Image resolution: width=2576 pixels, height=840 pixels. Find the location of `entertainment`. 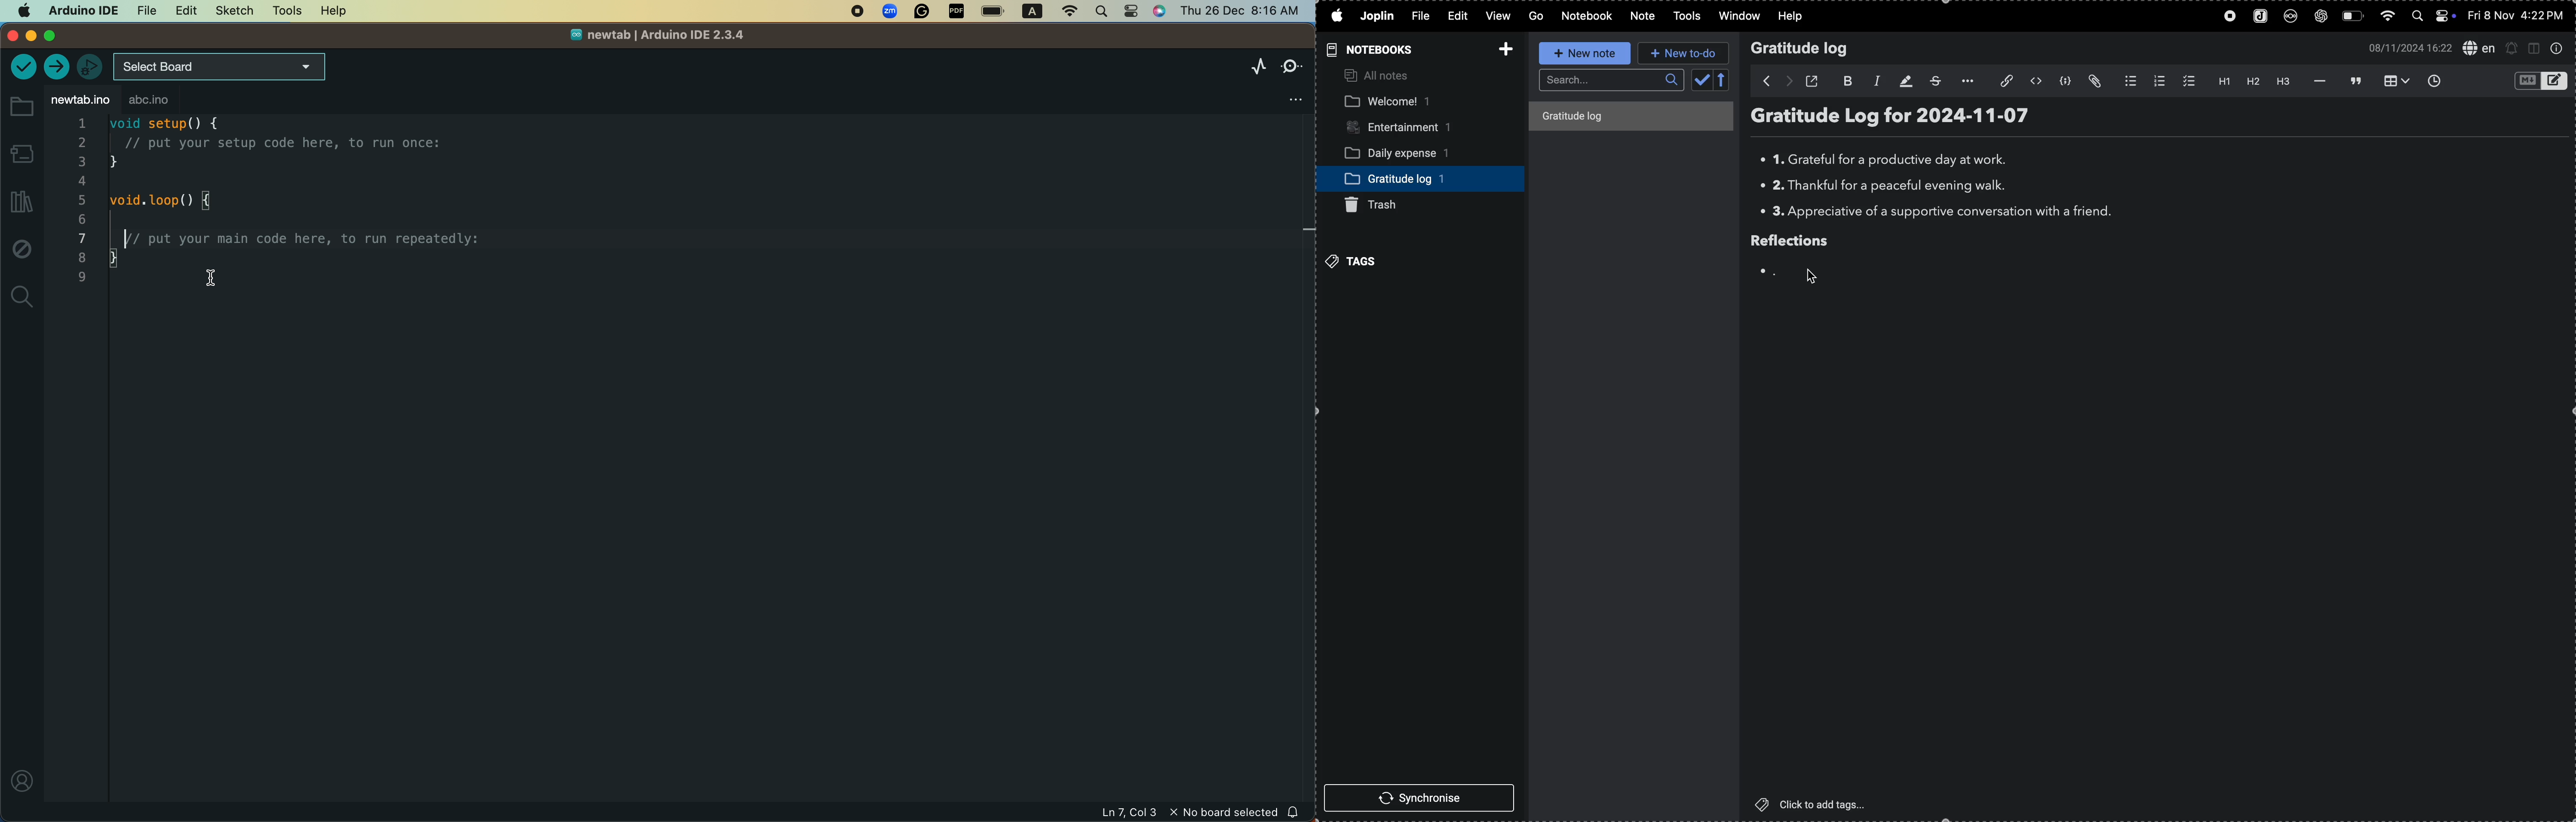

entertainment is located at coordinates (1405, 129).